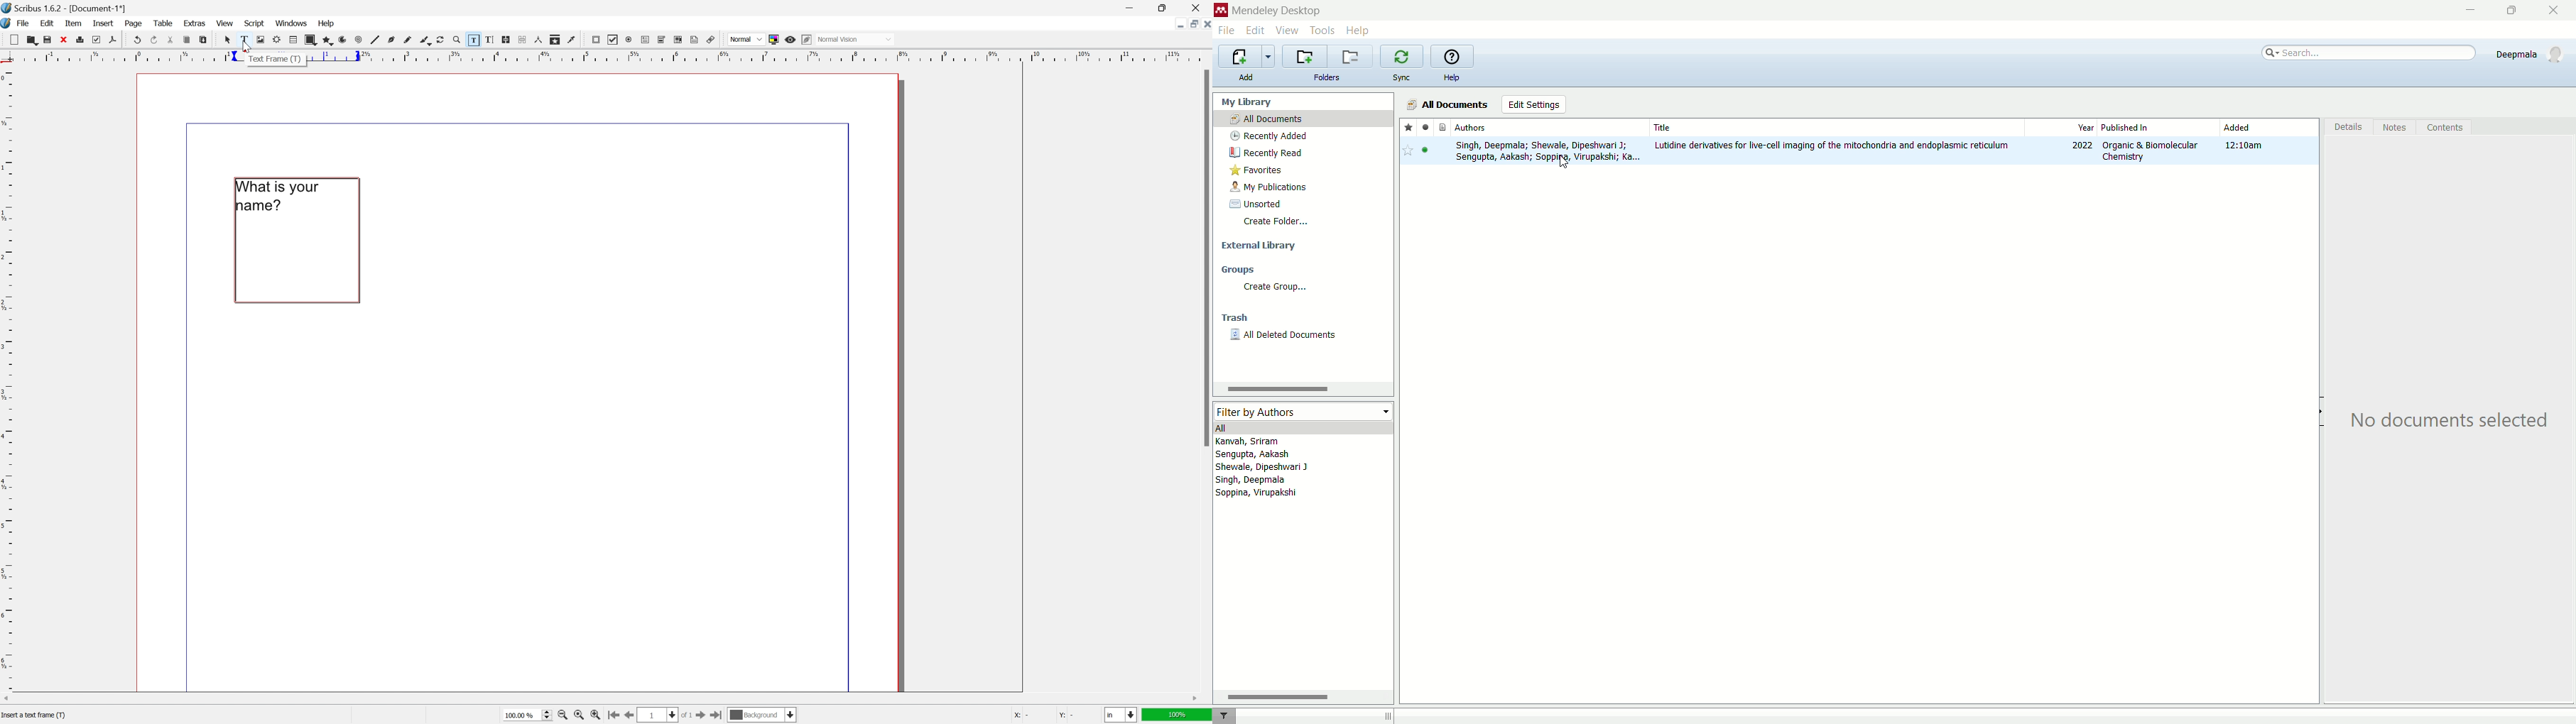  Describe the element at coordinates (1545, 152) in the screenshot. I see `Singh, Deepmala; Shewale, Dipeshwari J; Sengupta, Aakash; Soppira, Virupakshi; Ka.` at that location.